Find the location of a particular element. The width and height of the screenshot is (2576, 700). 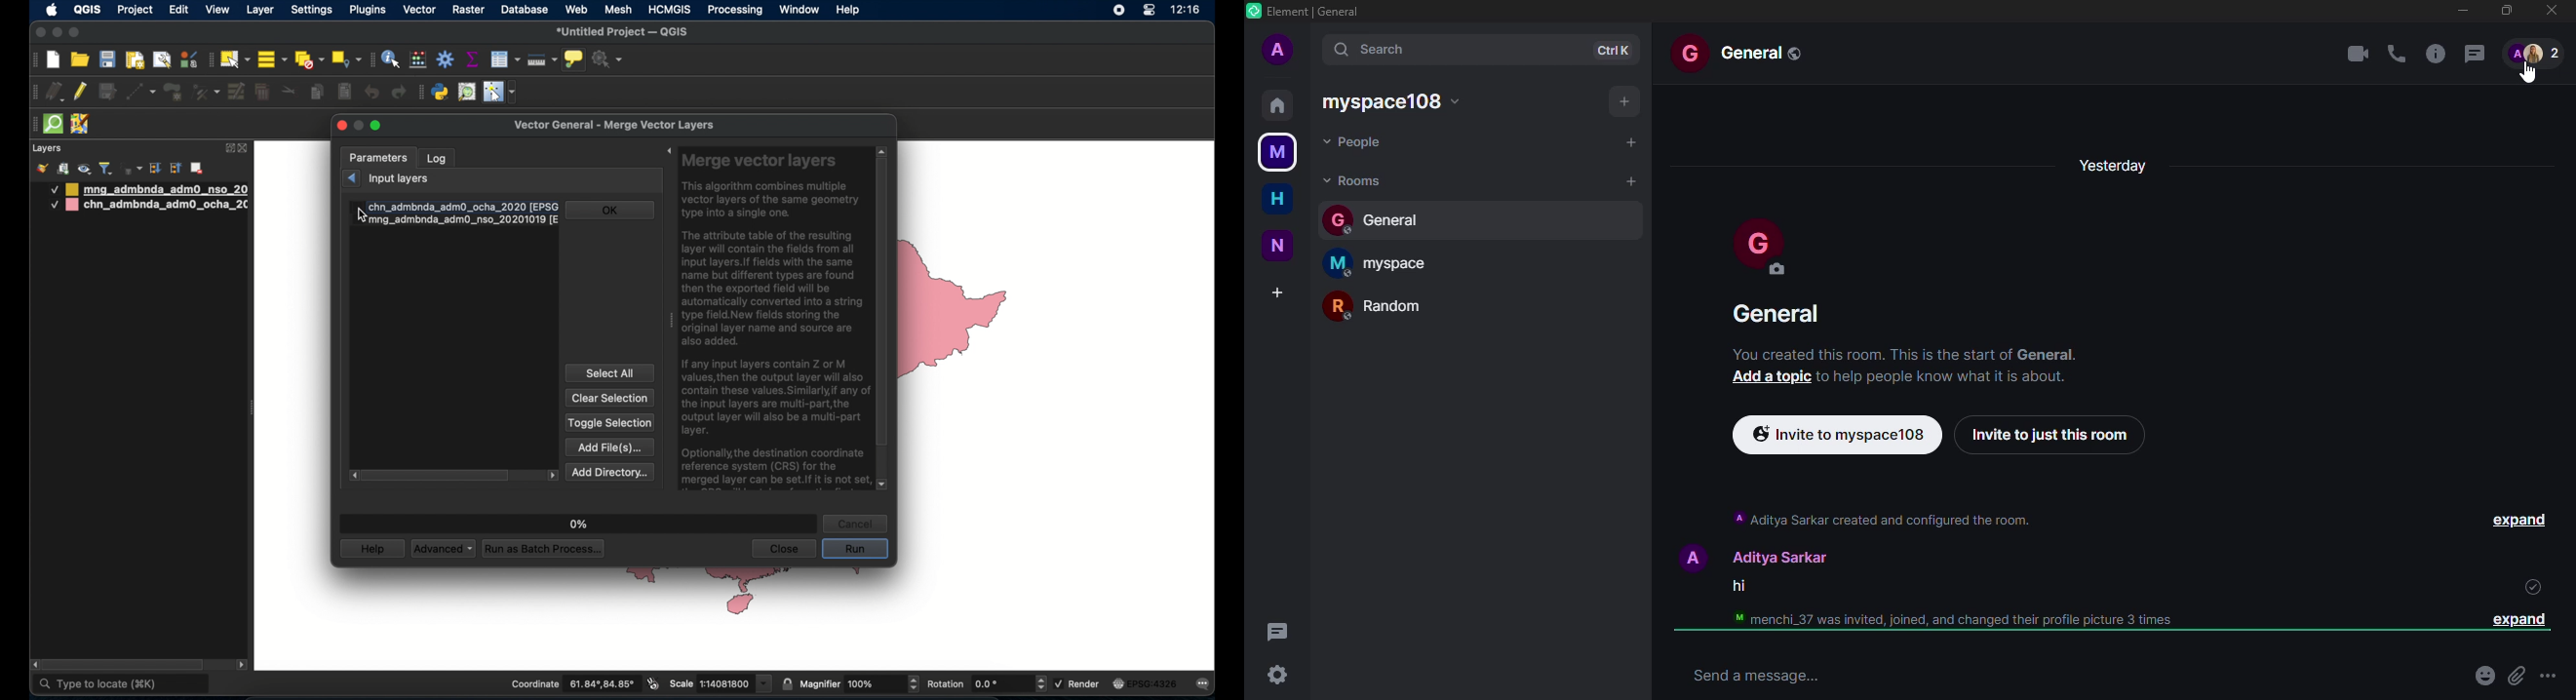

minimize is located at coordinates (2460, 10).